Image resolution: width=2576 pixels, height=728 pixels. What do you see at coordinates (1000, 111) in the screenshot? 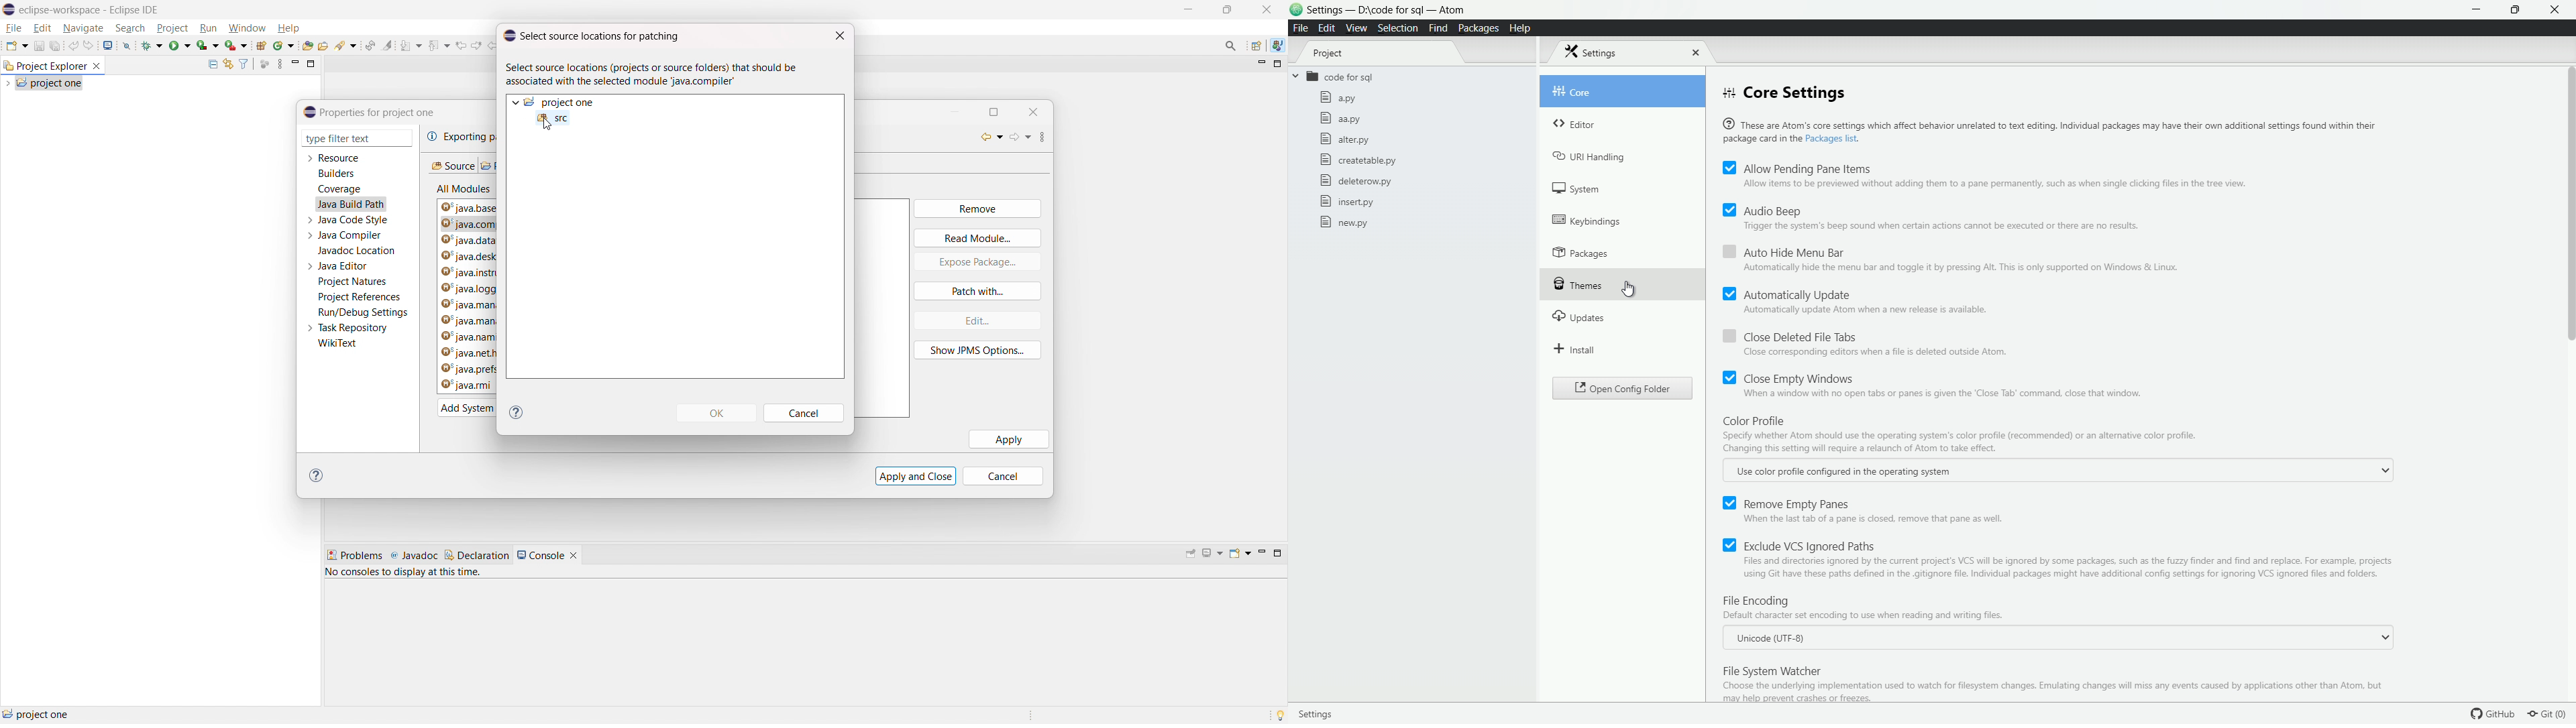
I see `maximize` at bounding box center [1000, 111].